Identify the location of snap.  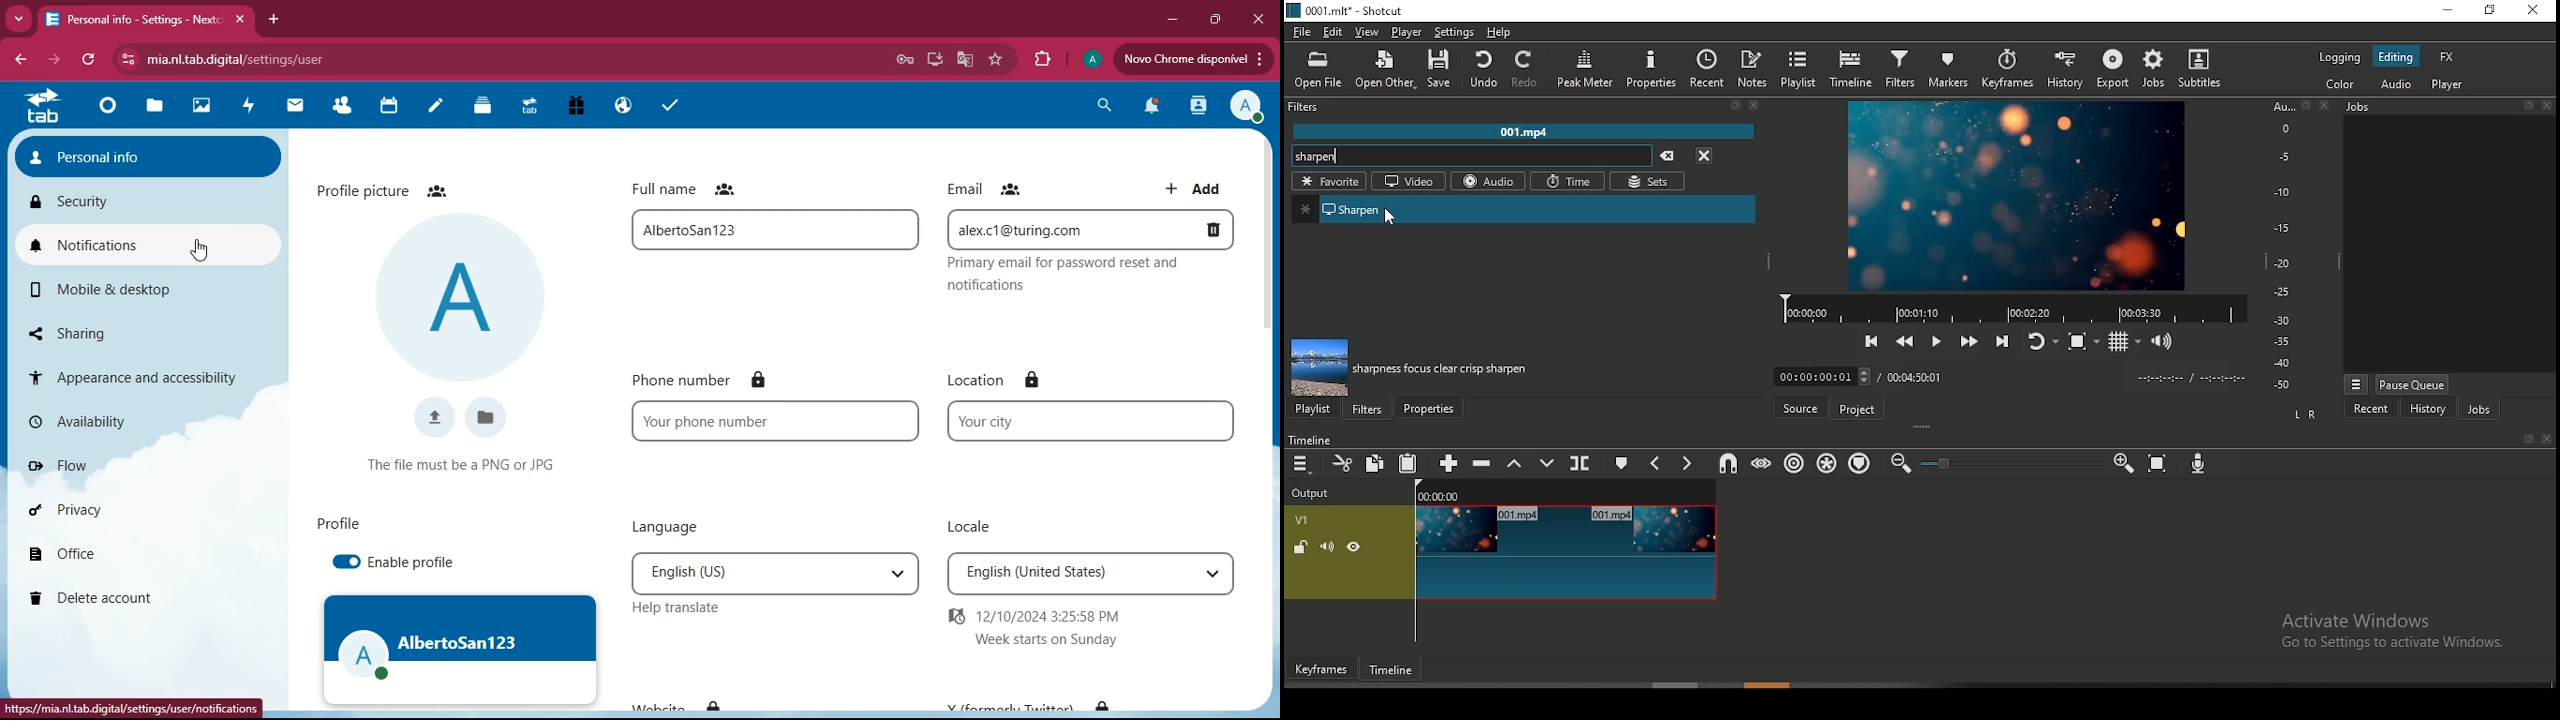
(1724, 464).